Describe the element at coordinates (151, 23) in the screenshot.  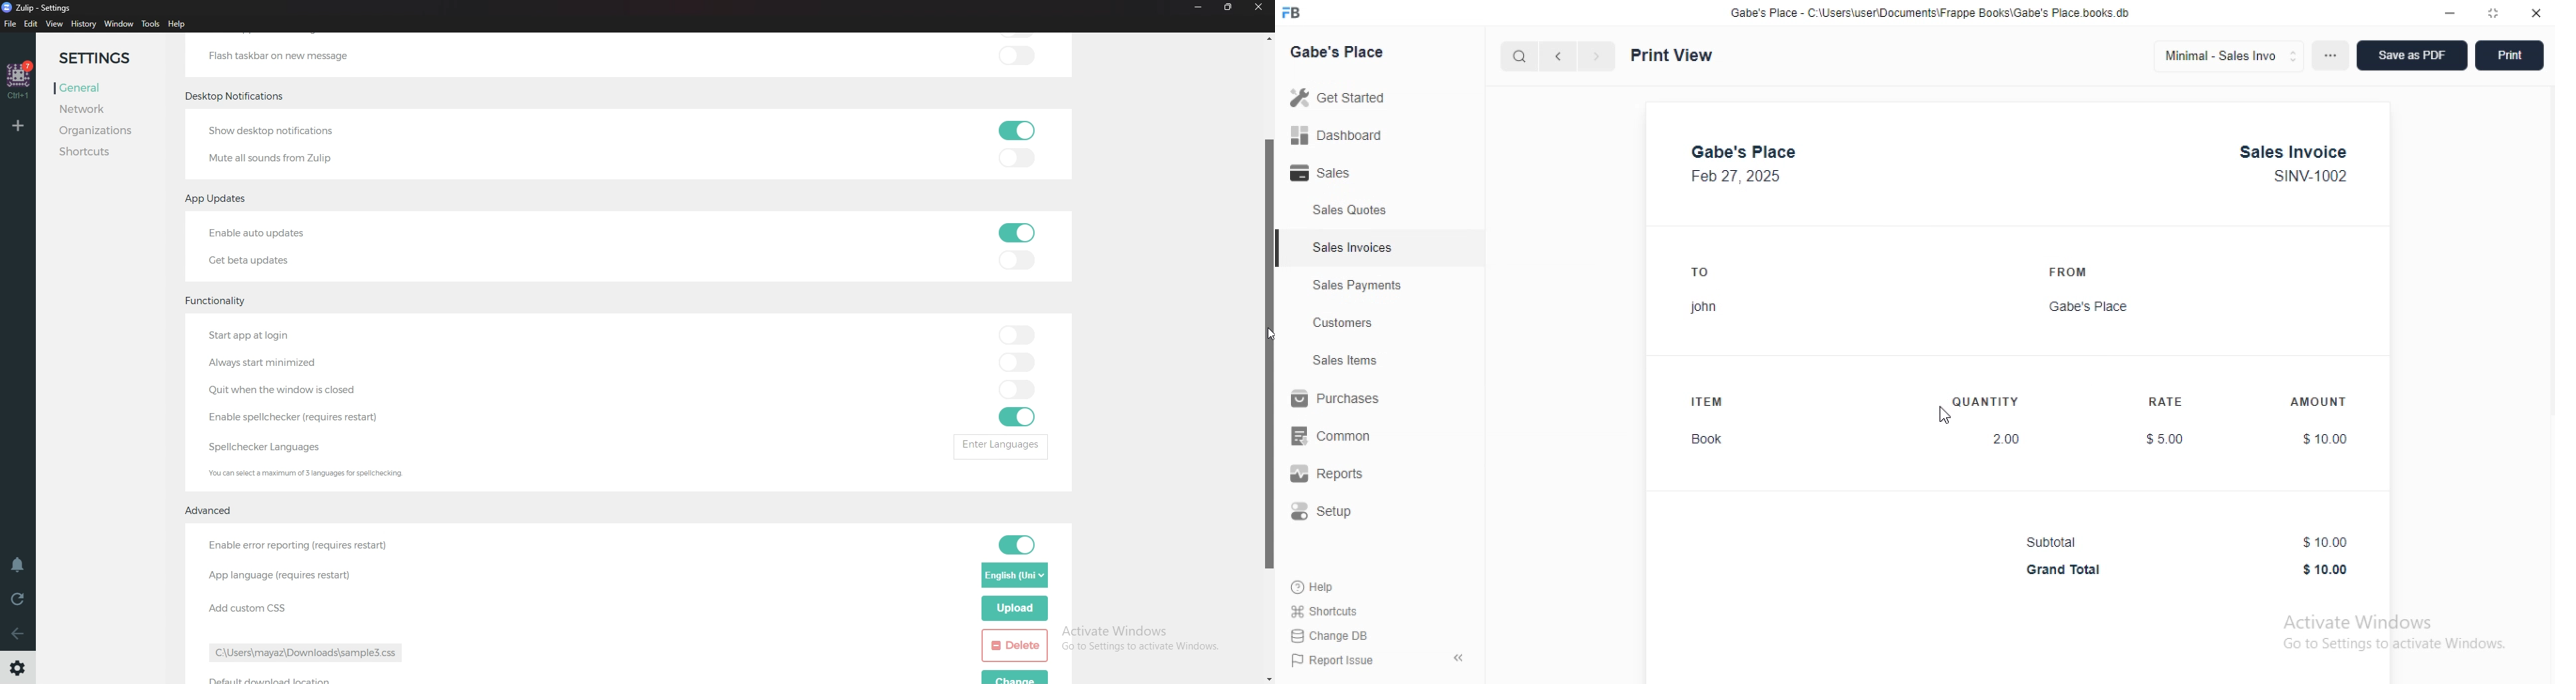
I see `Tools` at that location.